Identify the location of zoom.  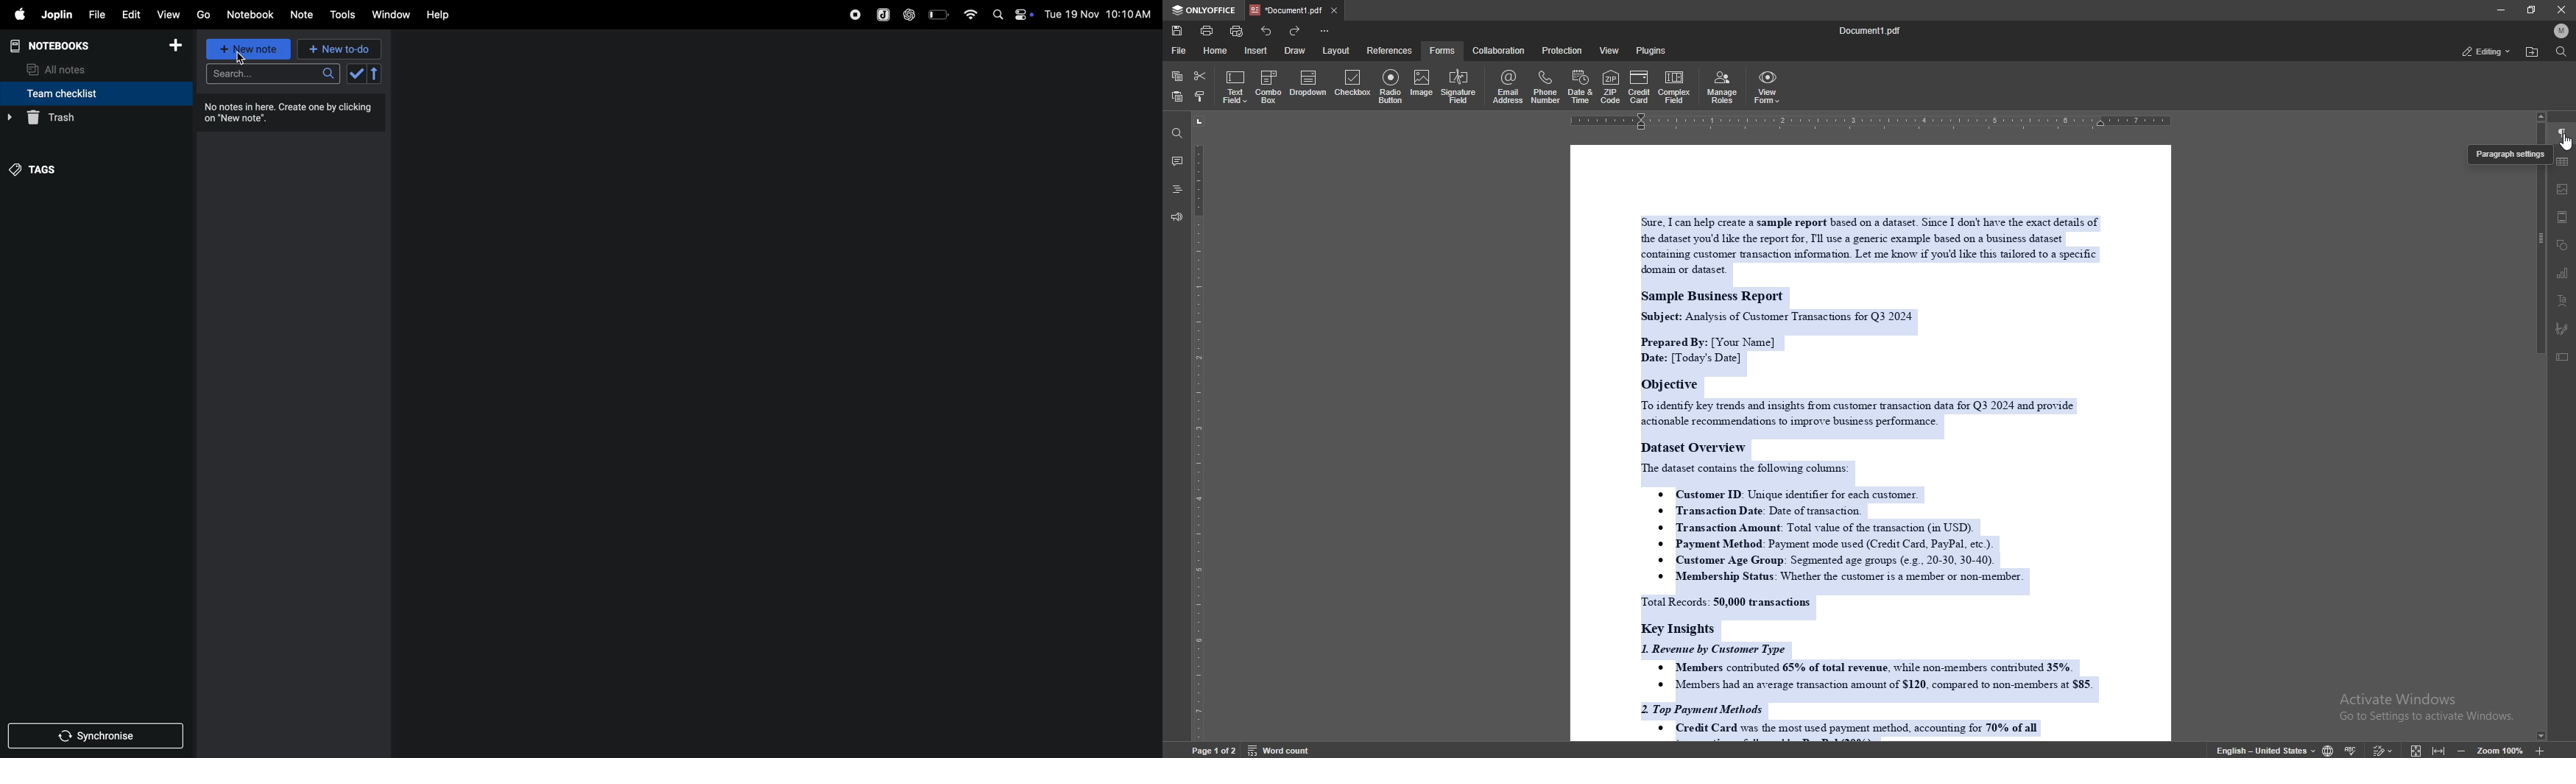
(2501, 750).